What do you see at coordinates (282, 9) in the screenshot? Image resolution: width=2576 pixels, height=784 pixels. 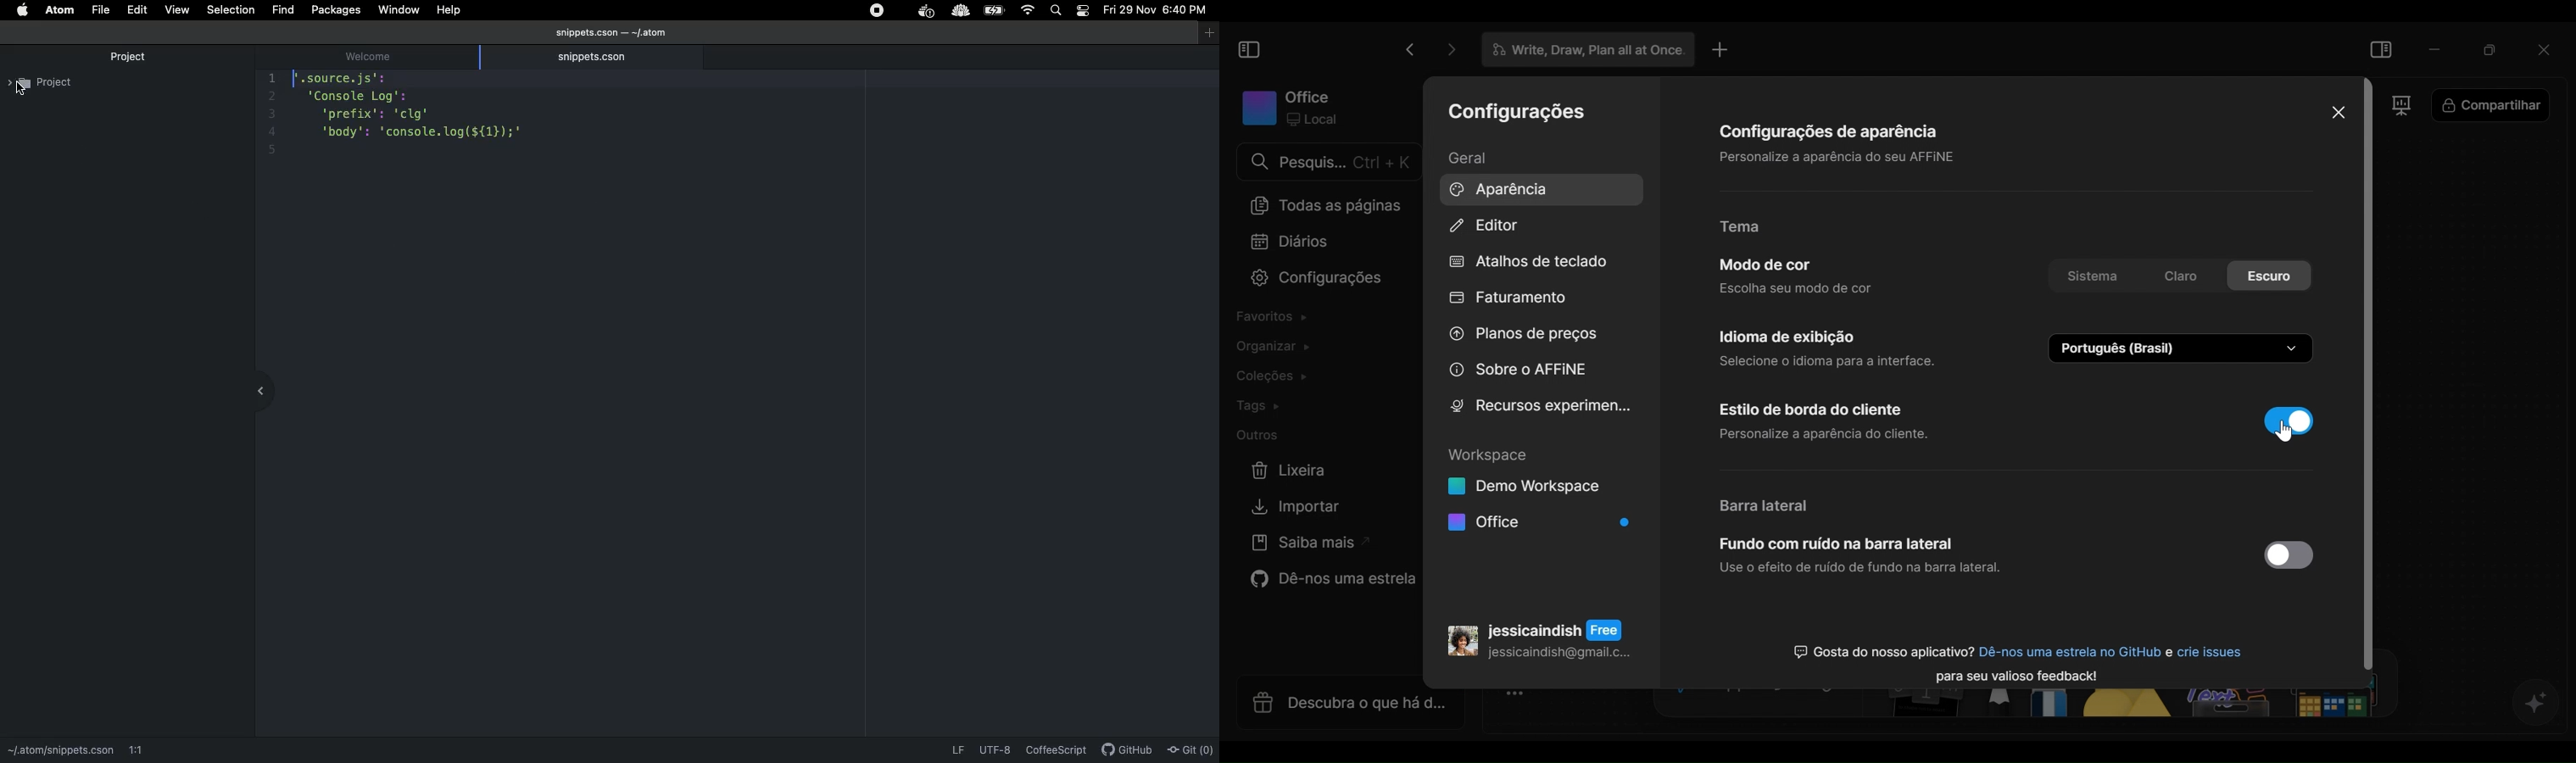 I see `fIND ` at bounding box center [282, 9].